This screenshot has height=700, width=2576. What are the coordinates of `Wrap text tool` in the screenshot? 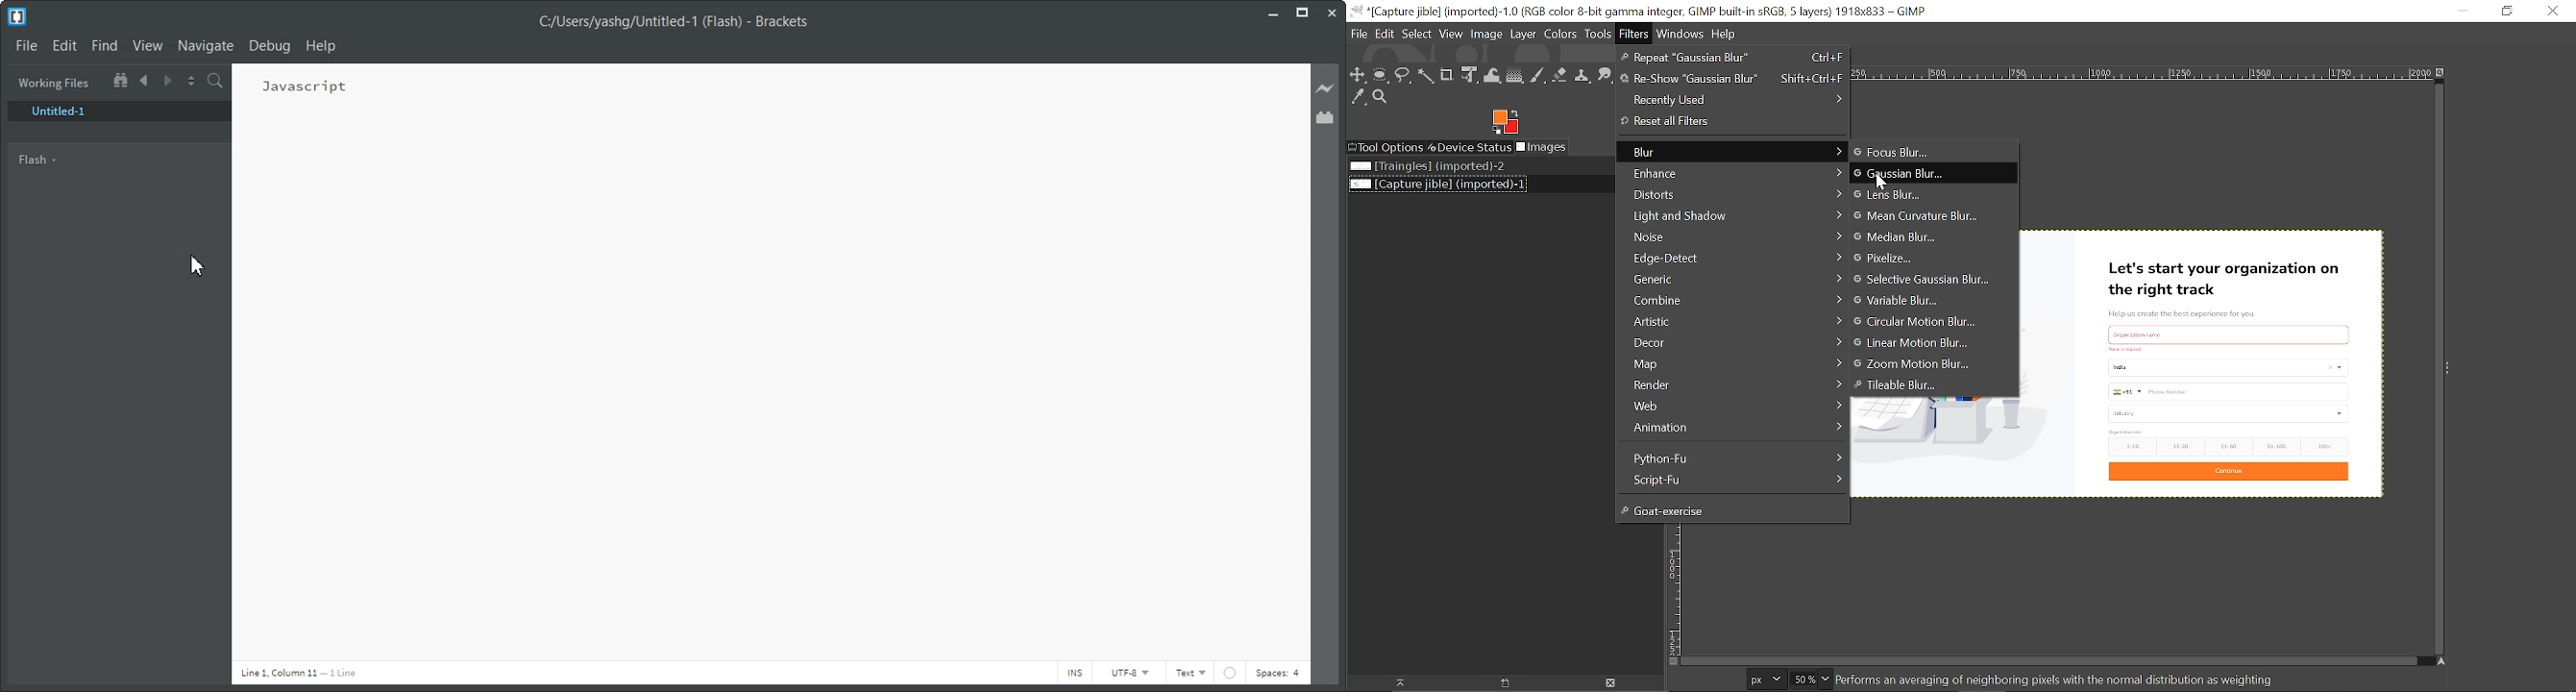 It's located at (1493, 76).